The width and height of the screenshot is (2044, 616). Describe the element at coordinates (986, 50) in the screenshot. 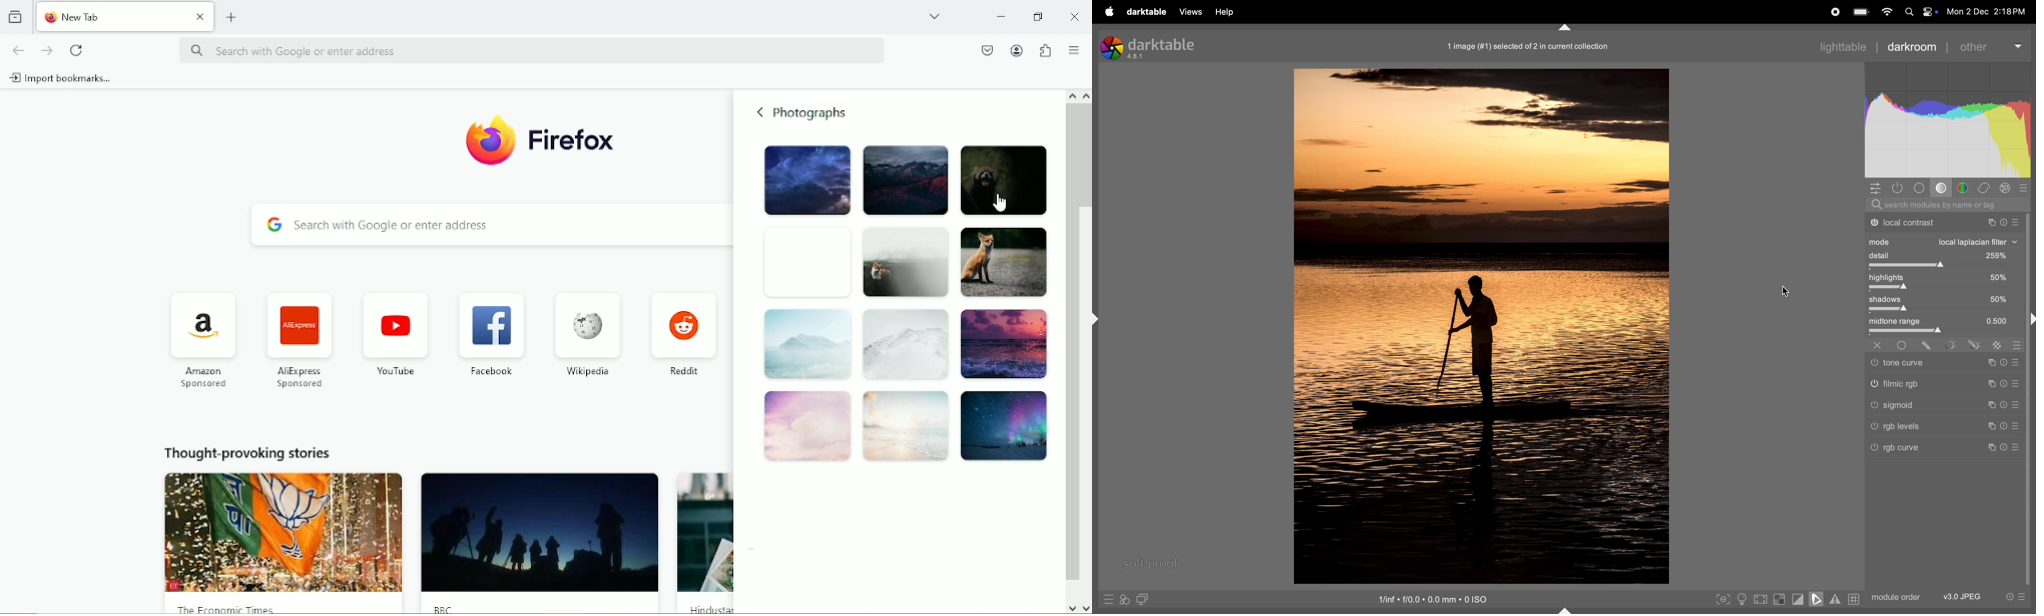

I see `Save to pocket` at that location.